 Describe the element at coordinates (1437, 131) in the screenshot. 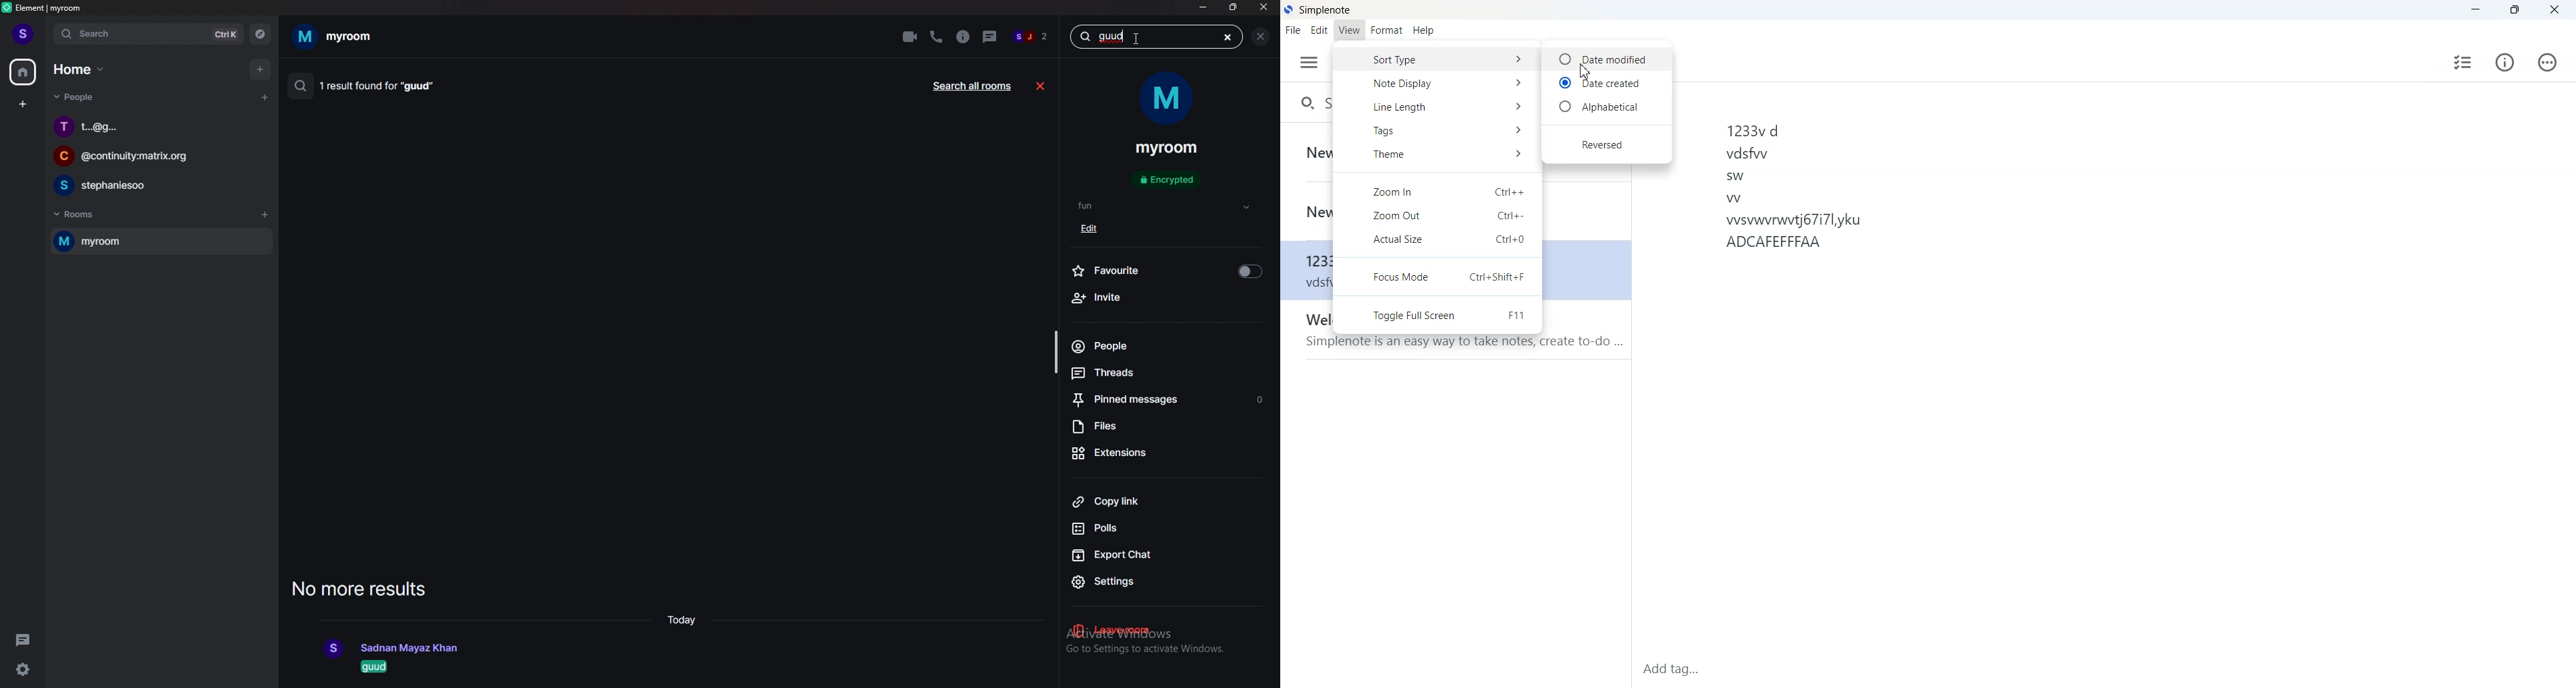

I see `Tags` at that location.